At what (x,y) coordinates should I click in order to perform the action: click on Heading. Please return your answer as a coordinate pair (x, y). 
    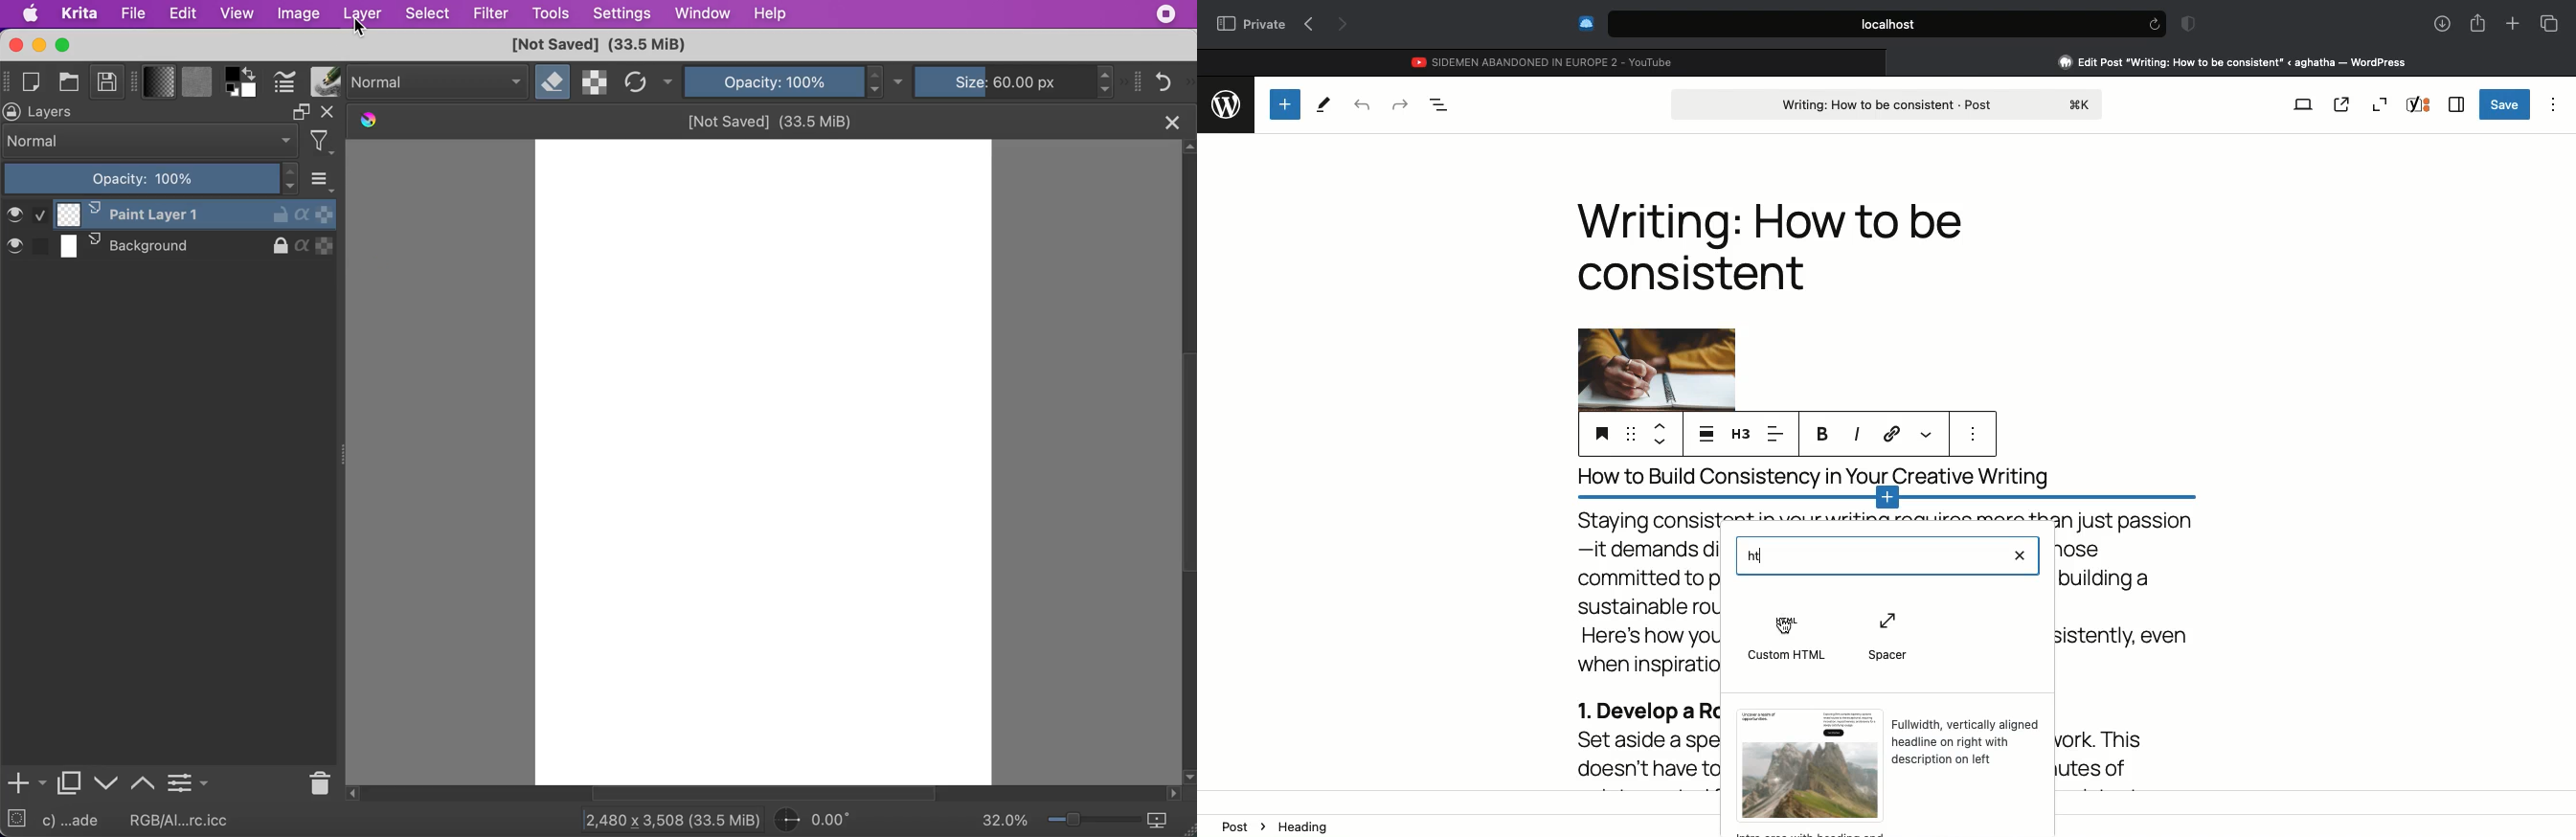
    Looking at the image, I should click on (1770, 246).